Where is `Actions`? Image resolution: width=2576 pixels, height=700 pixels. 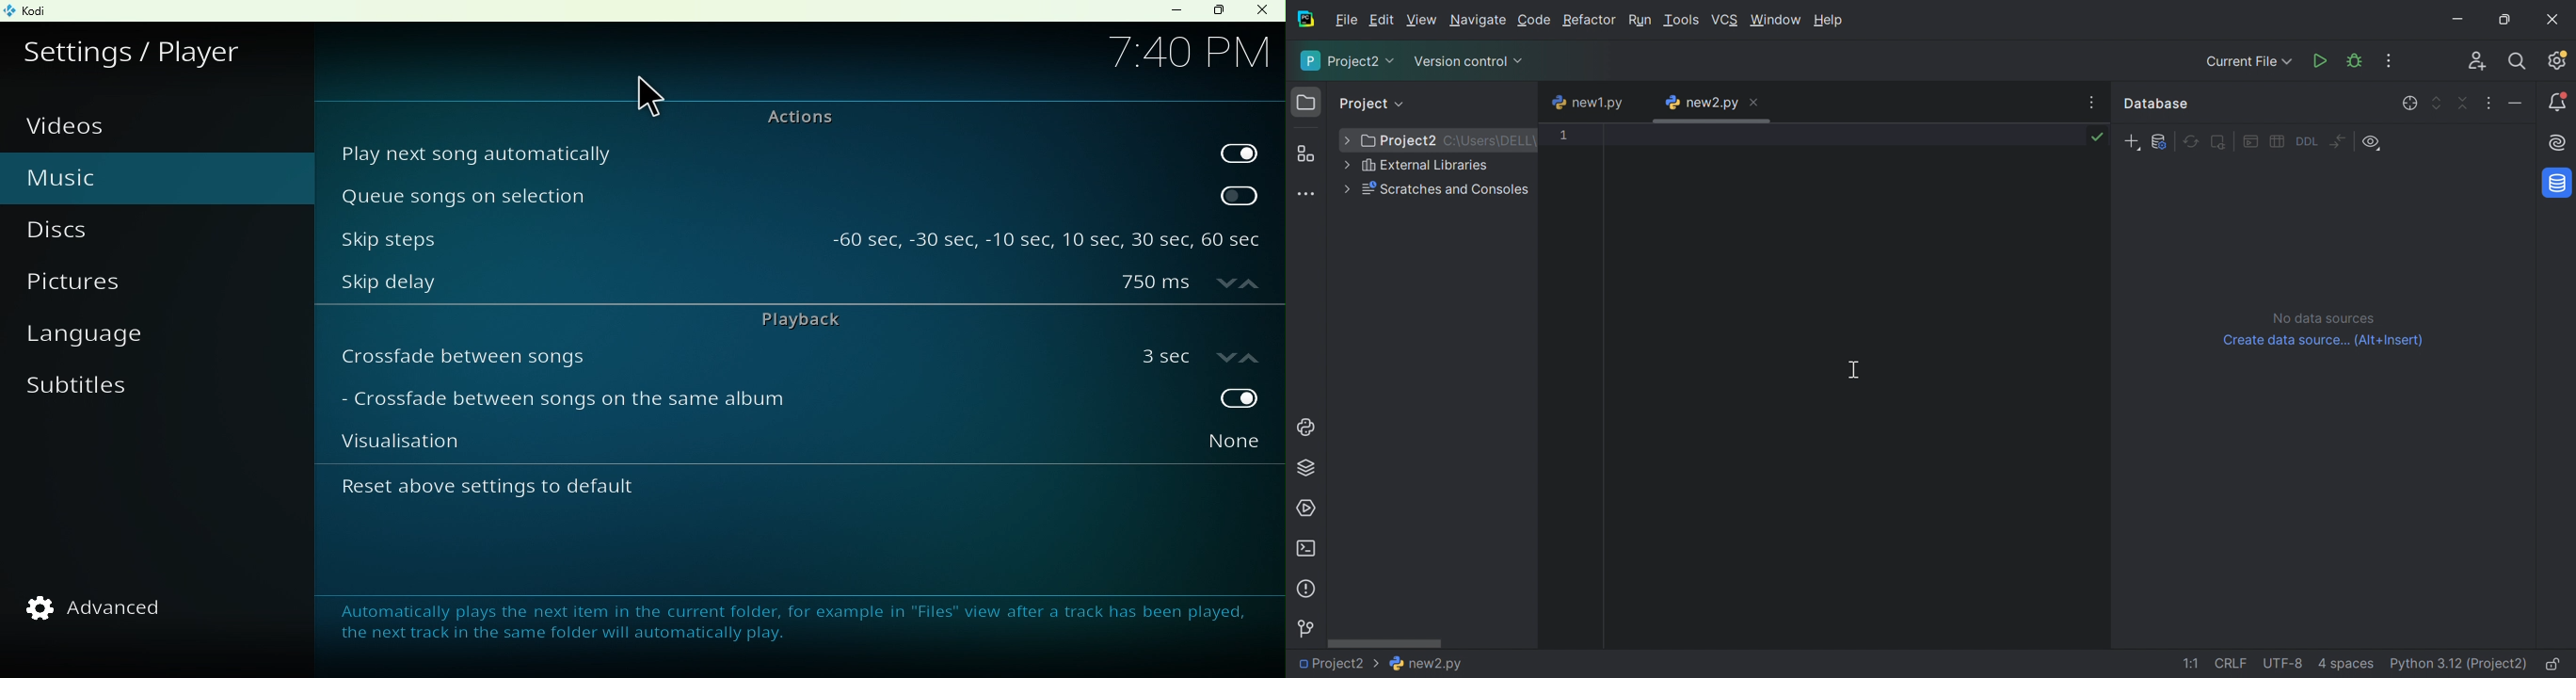 Actions is located at coordinates (789, 116).